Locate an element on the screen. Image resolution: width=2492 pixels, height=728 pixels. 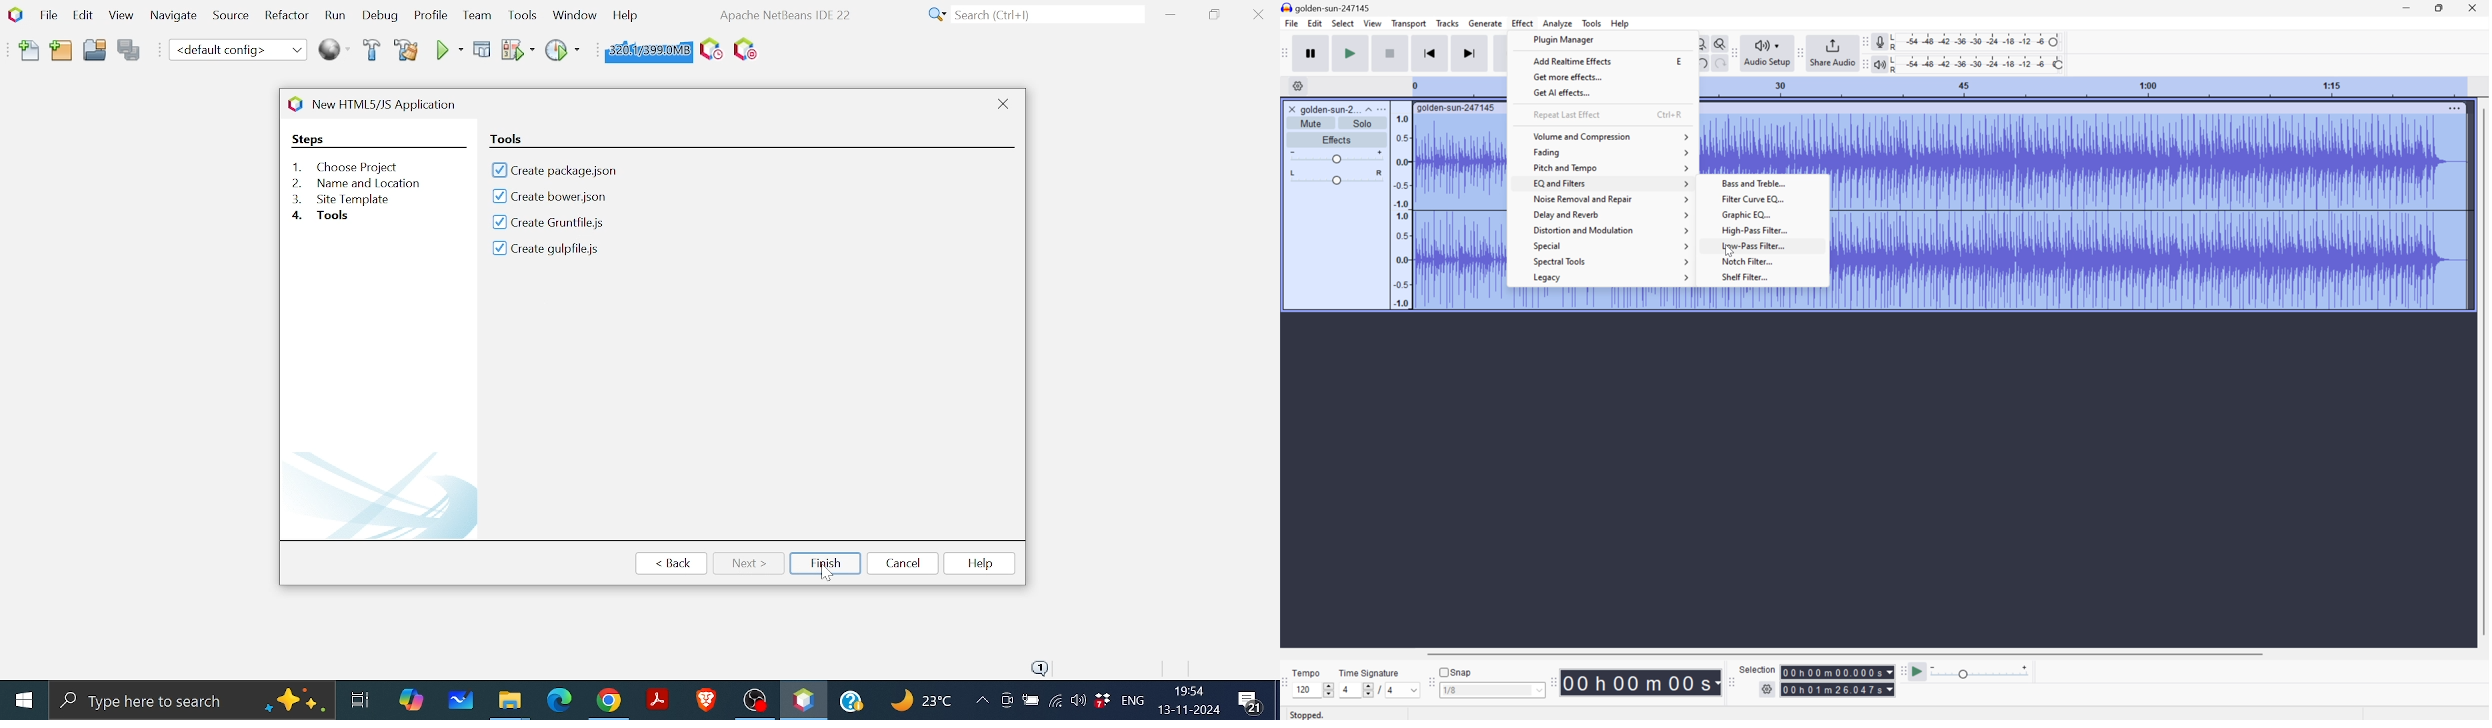
Get AI effects is located at coordinates (1563, 93).